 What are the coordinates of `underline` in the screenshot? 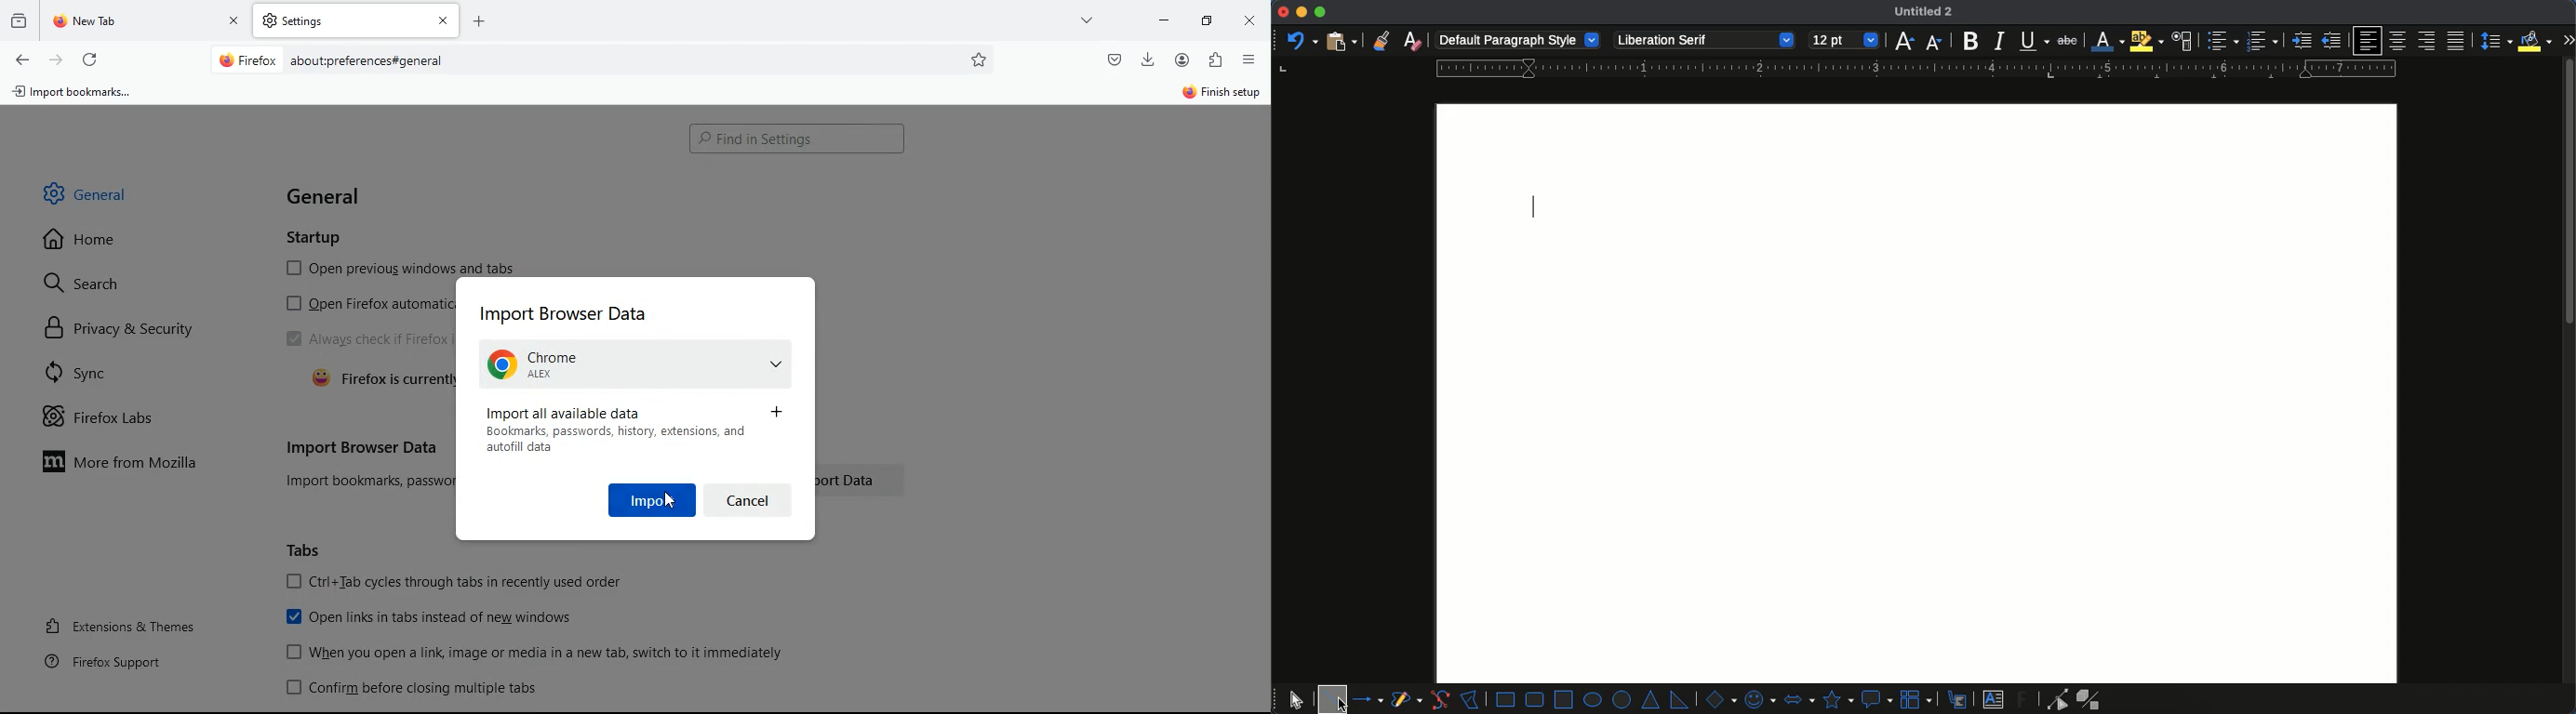 It's located at (2034, 42).